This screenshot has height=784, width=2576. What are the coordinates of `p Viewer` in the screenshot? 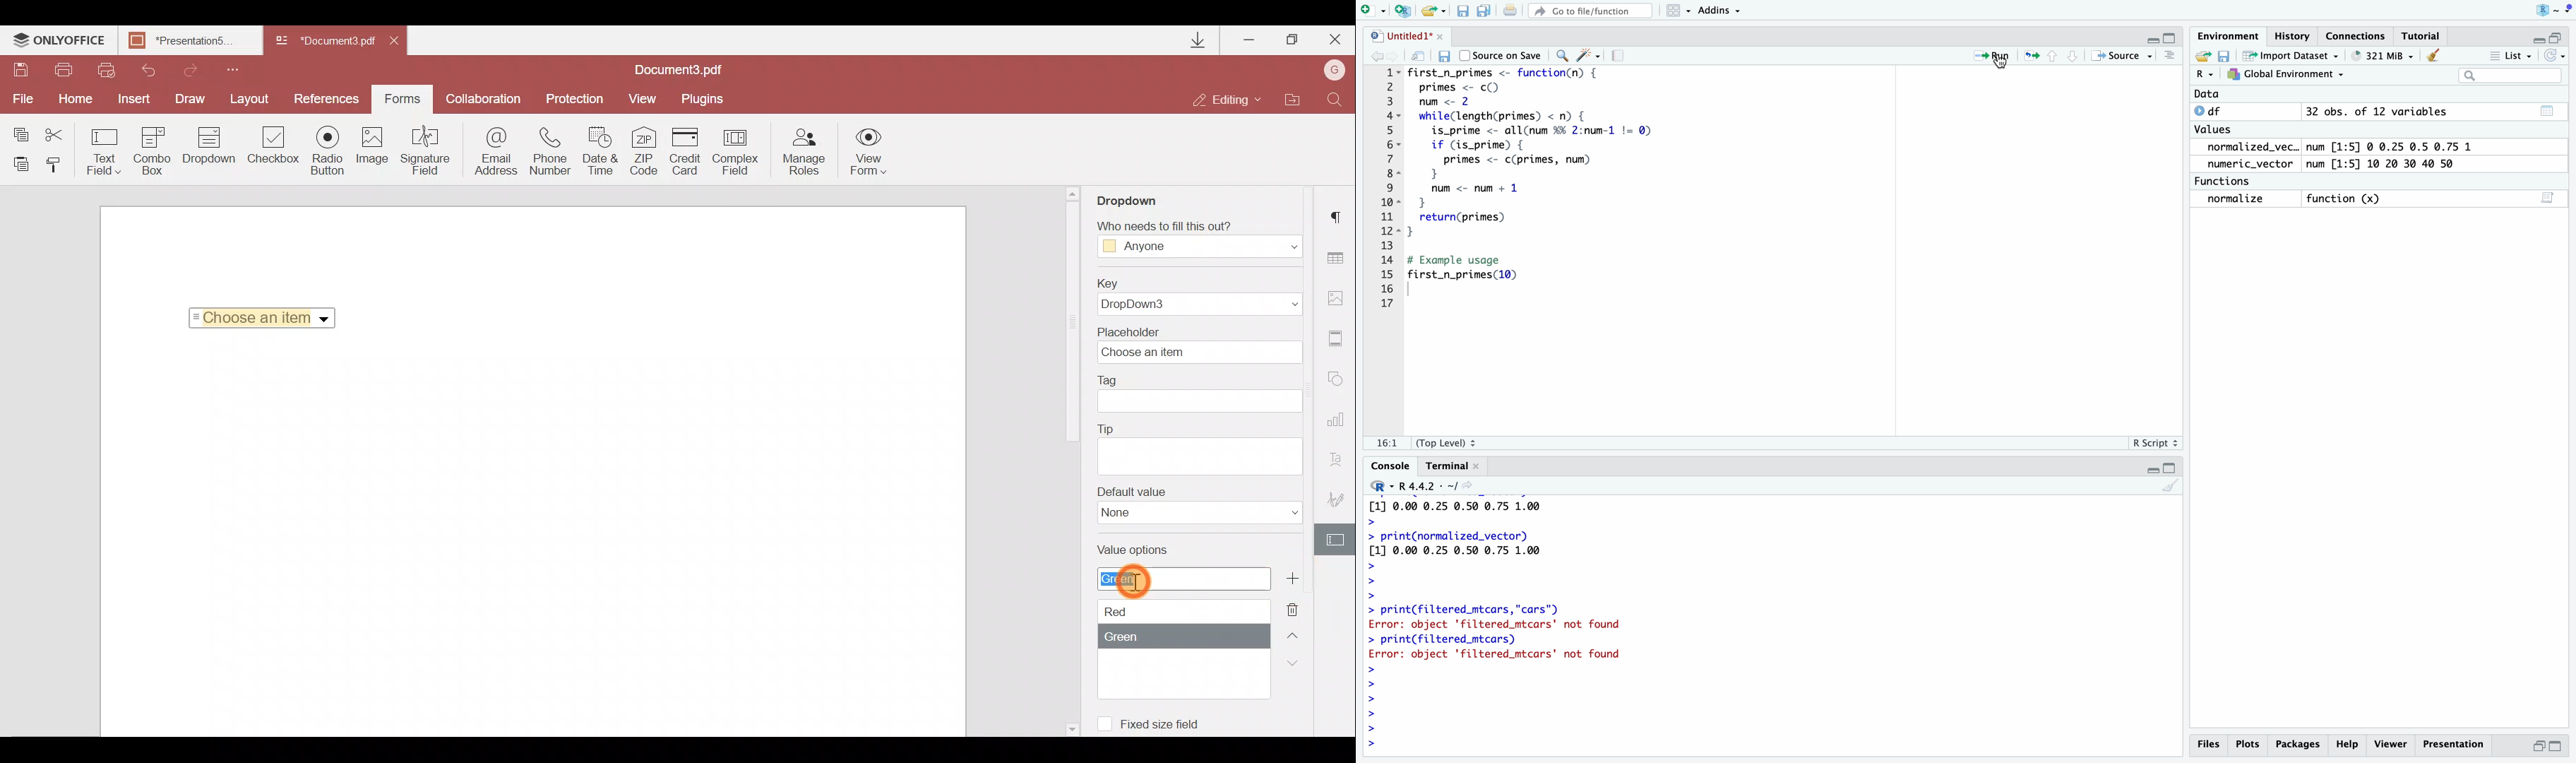 It's located at (2393, 744).